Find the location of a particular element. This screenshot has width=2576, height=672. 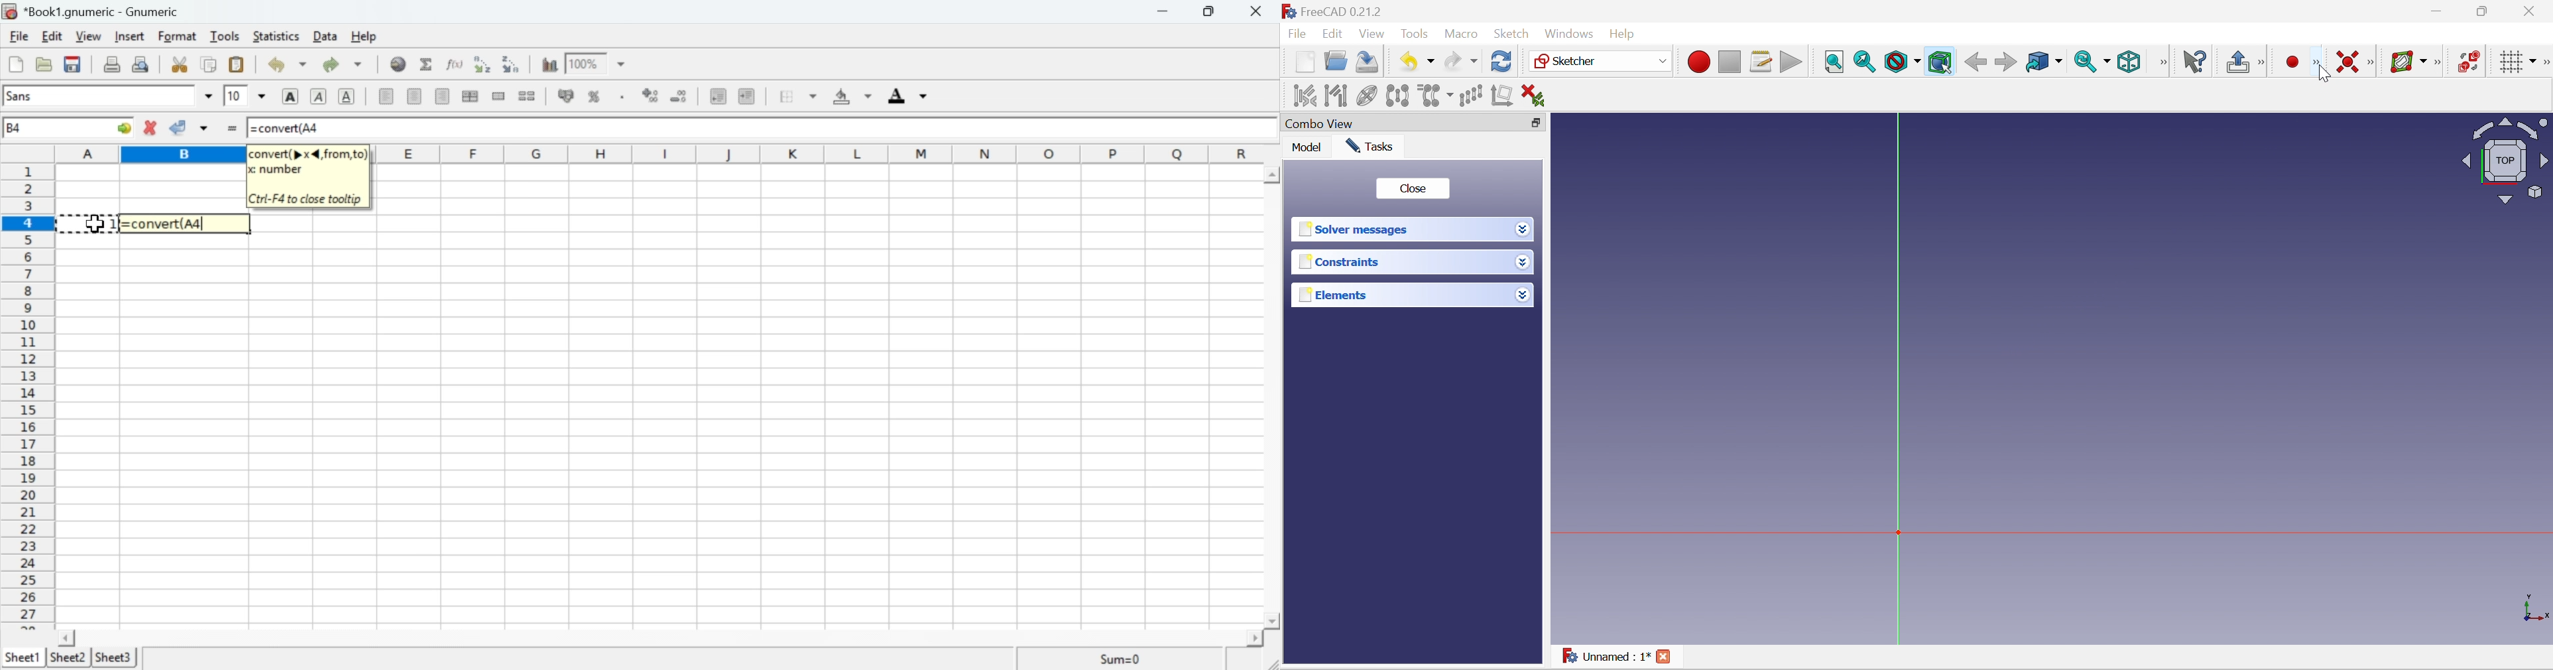

Drop down is located at coordinates (1523, 295).